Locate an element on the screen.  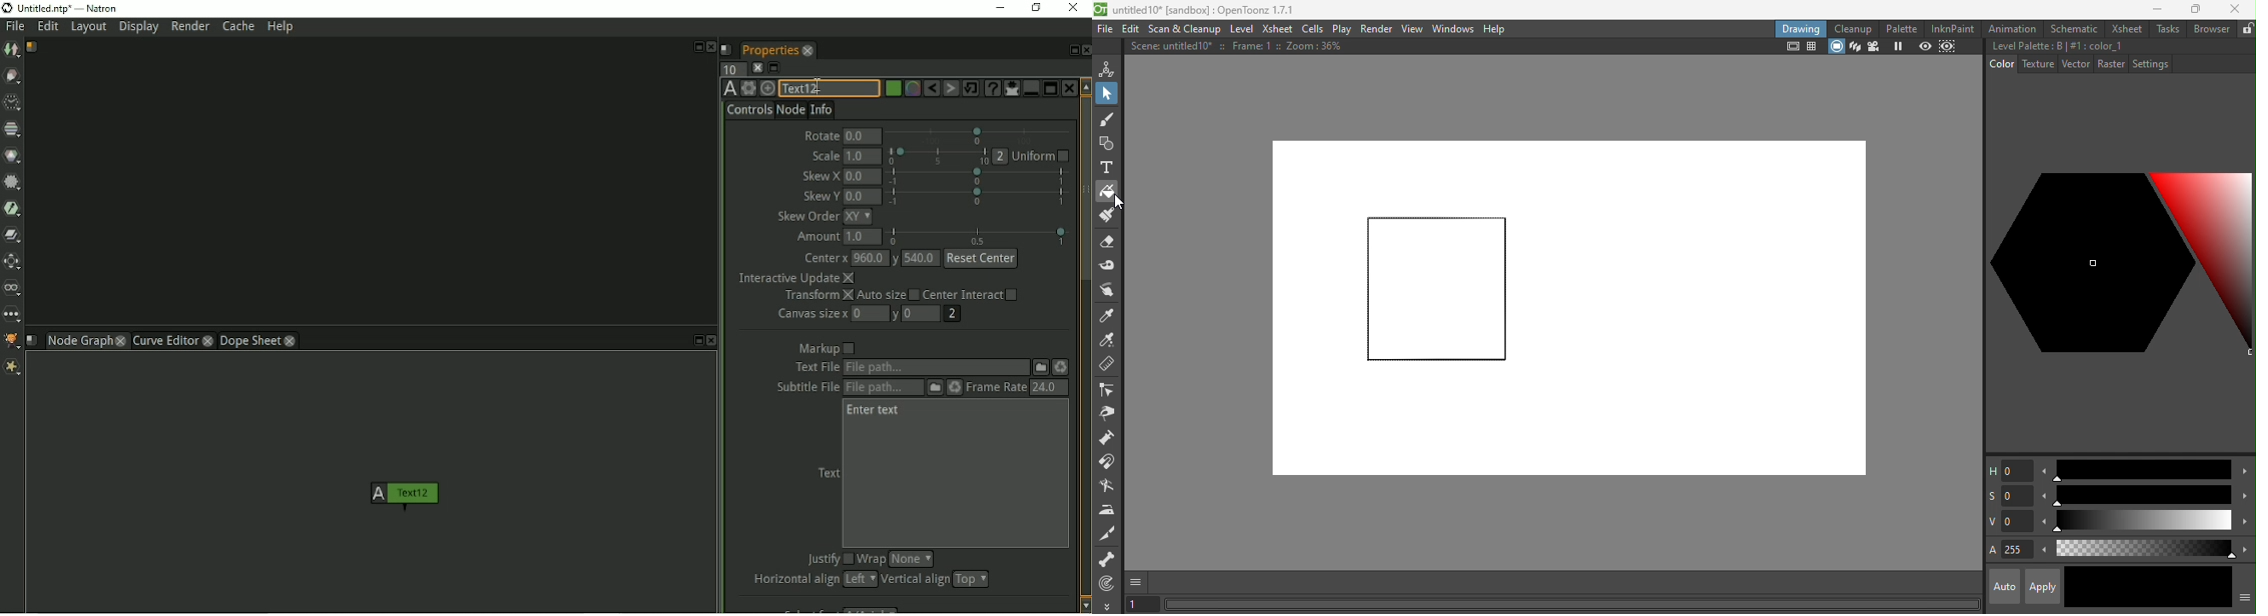
Browser is located at coordinates (2212, 28).